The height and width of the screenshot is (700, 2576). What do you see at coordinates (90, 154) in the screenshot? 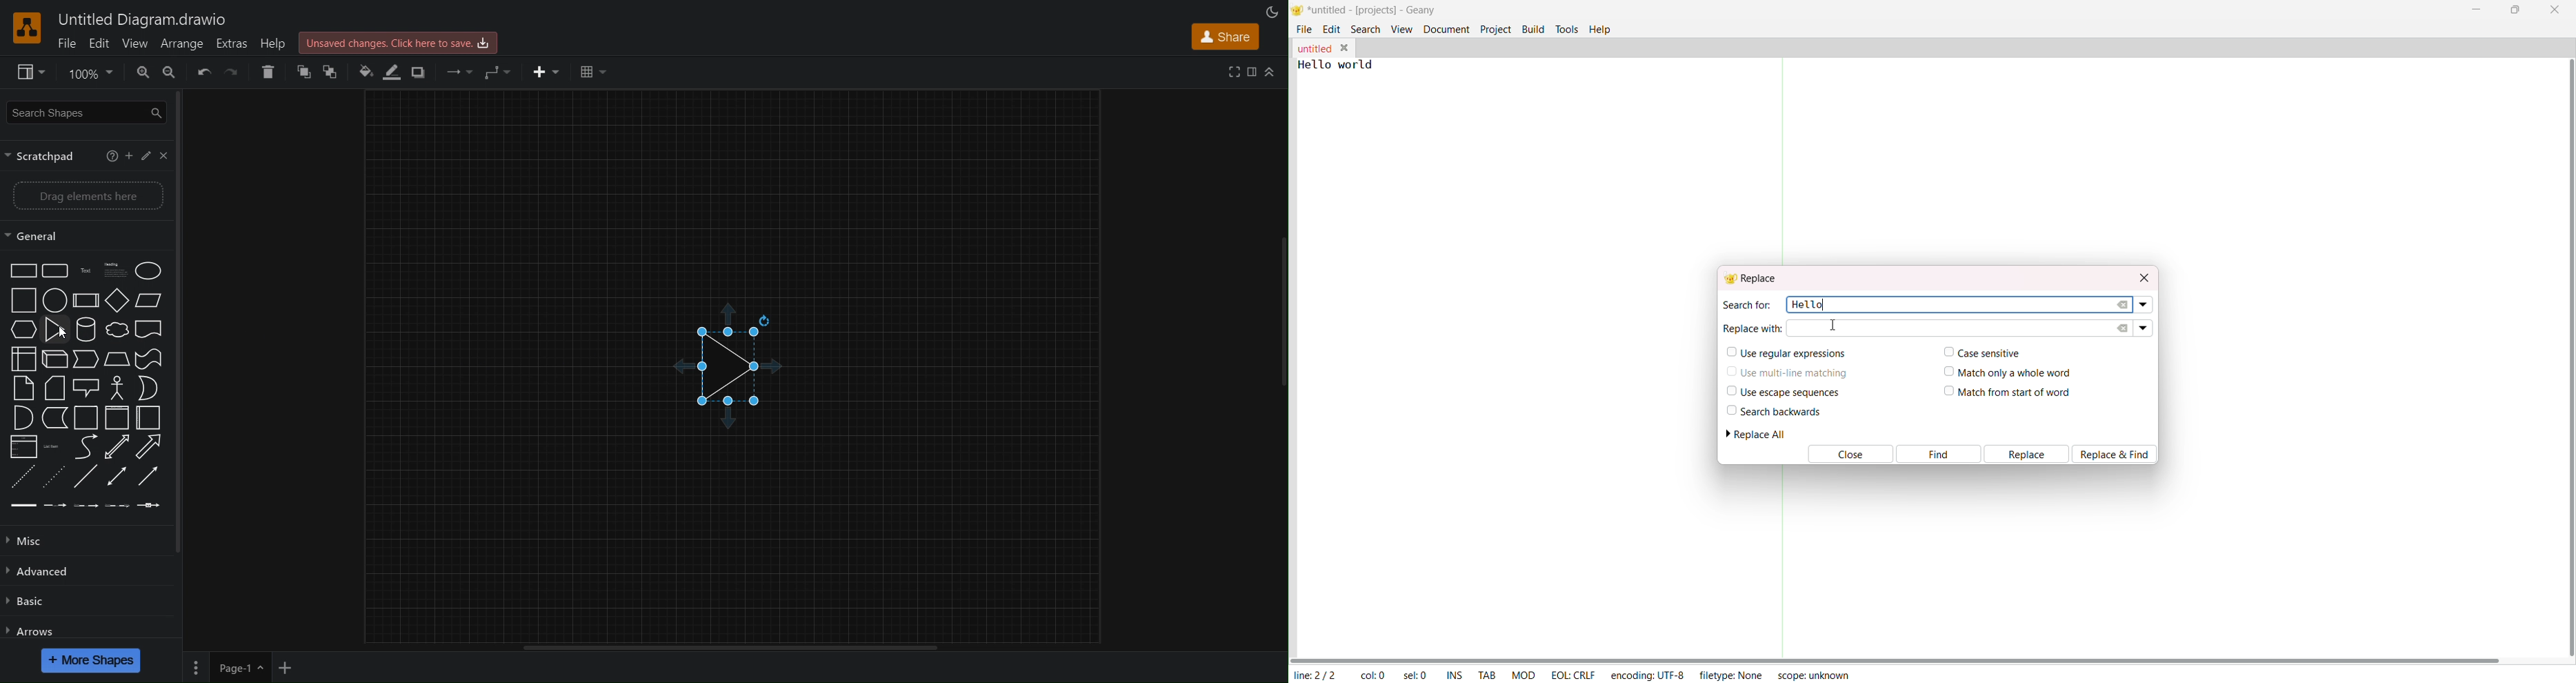
I see `Scratchpad` at bounding box center [90, 154].